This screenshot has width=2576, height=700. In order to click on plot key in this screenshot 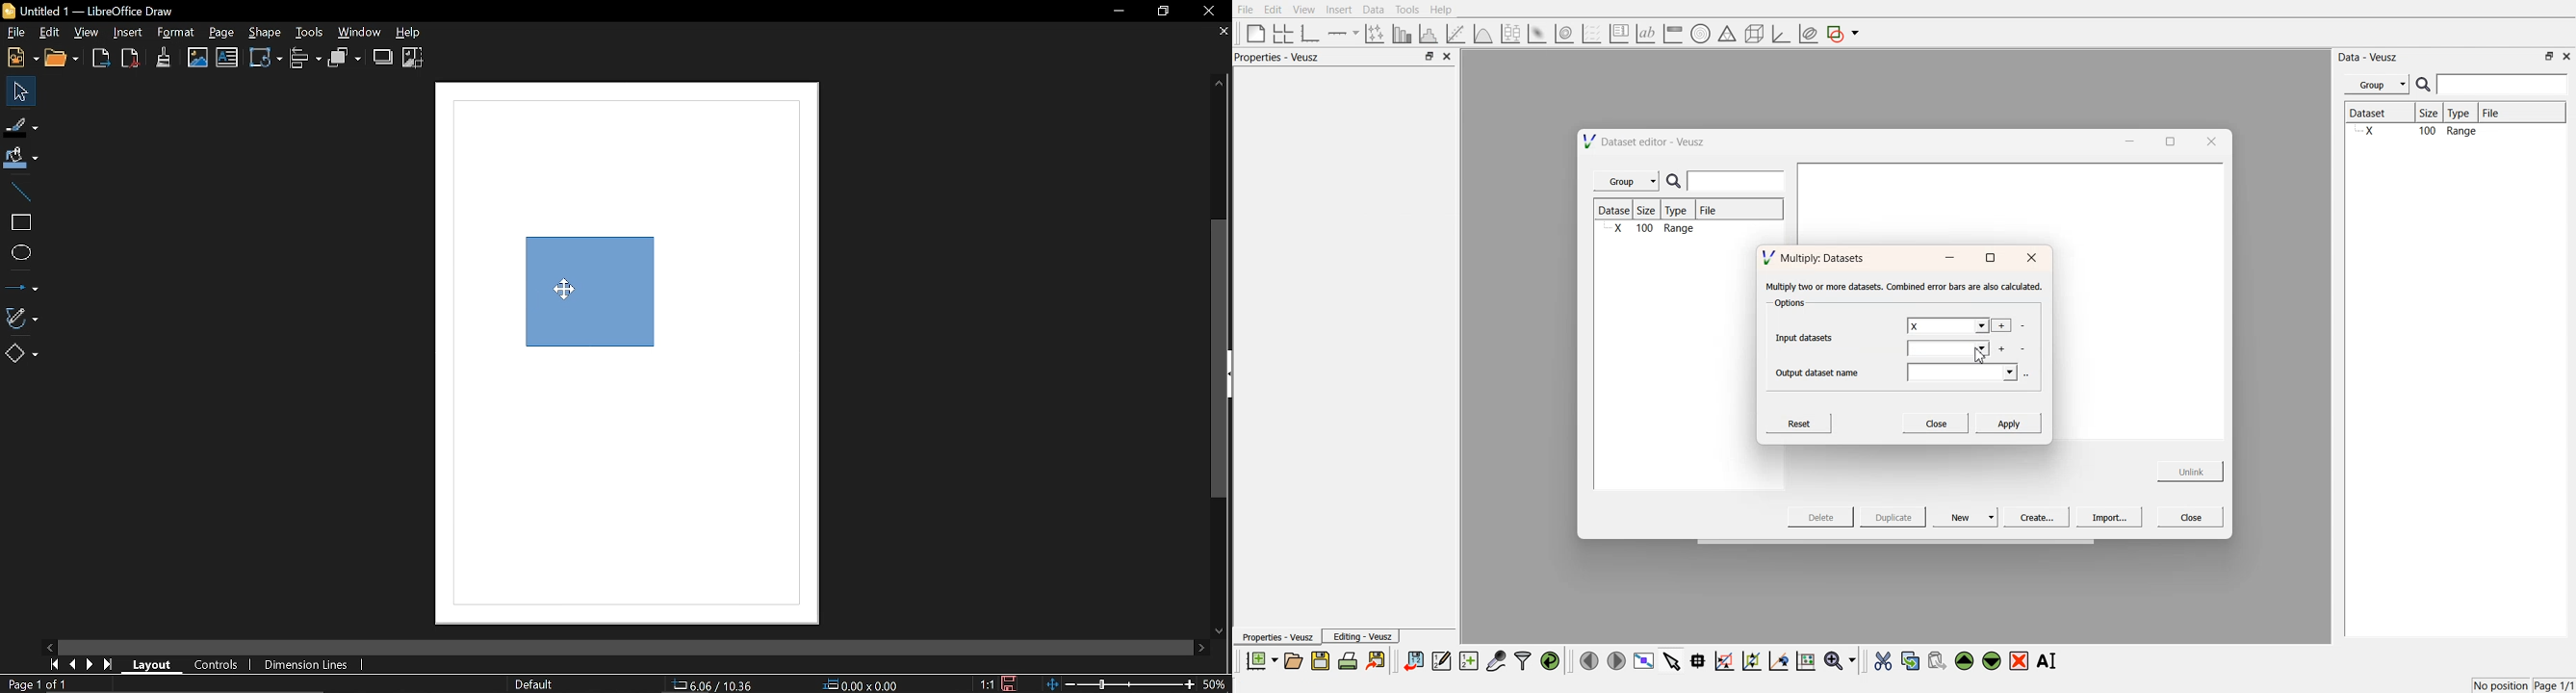, I will do `click(1619, 34)`.